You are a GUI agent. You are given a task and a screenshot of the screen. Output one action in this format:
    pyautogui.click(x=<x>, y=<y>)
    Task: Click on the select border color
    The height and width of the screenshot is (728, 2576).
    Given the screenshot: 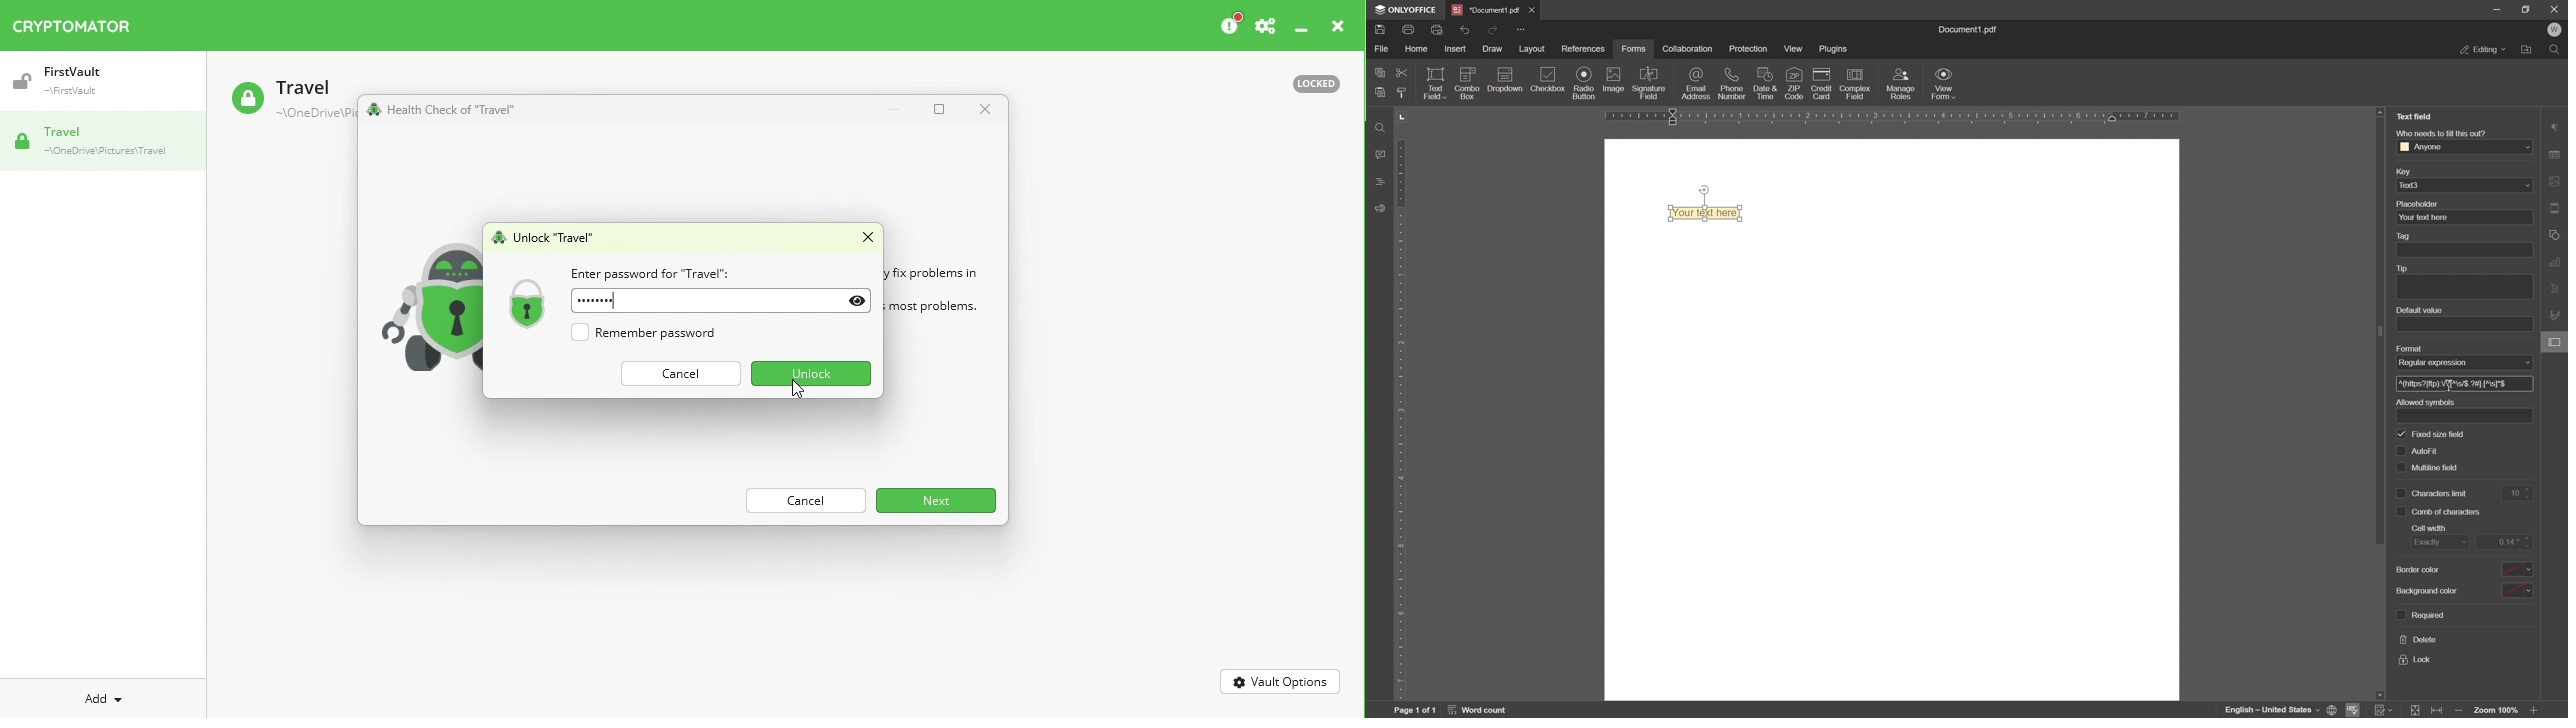 What is the action you would take?
    pyautogui.click(x=2519, y=567)
    